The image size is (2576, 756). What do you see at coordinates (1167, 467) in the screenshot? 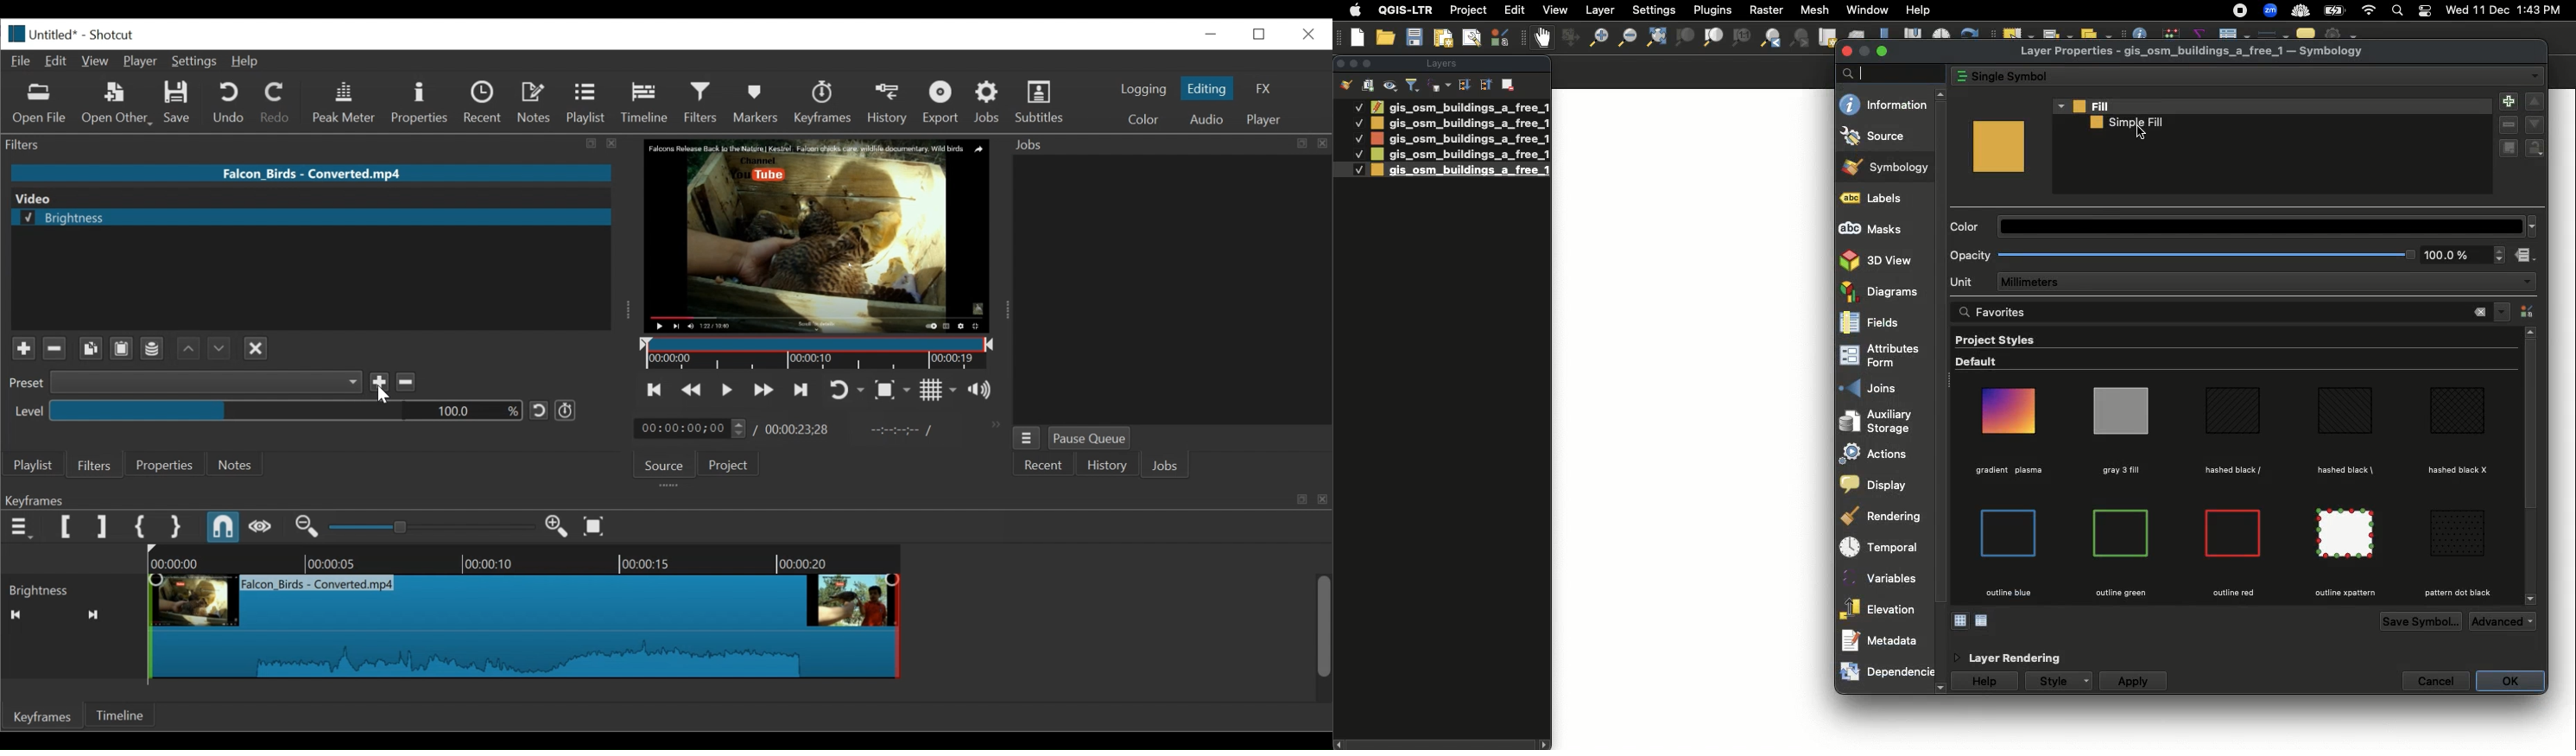
I see `Jobs` at bounding box center [1167, 467].